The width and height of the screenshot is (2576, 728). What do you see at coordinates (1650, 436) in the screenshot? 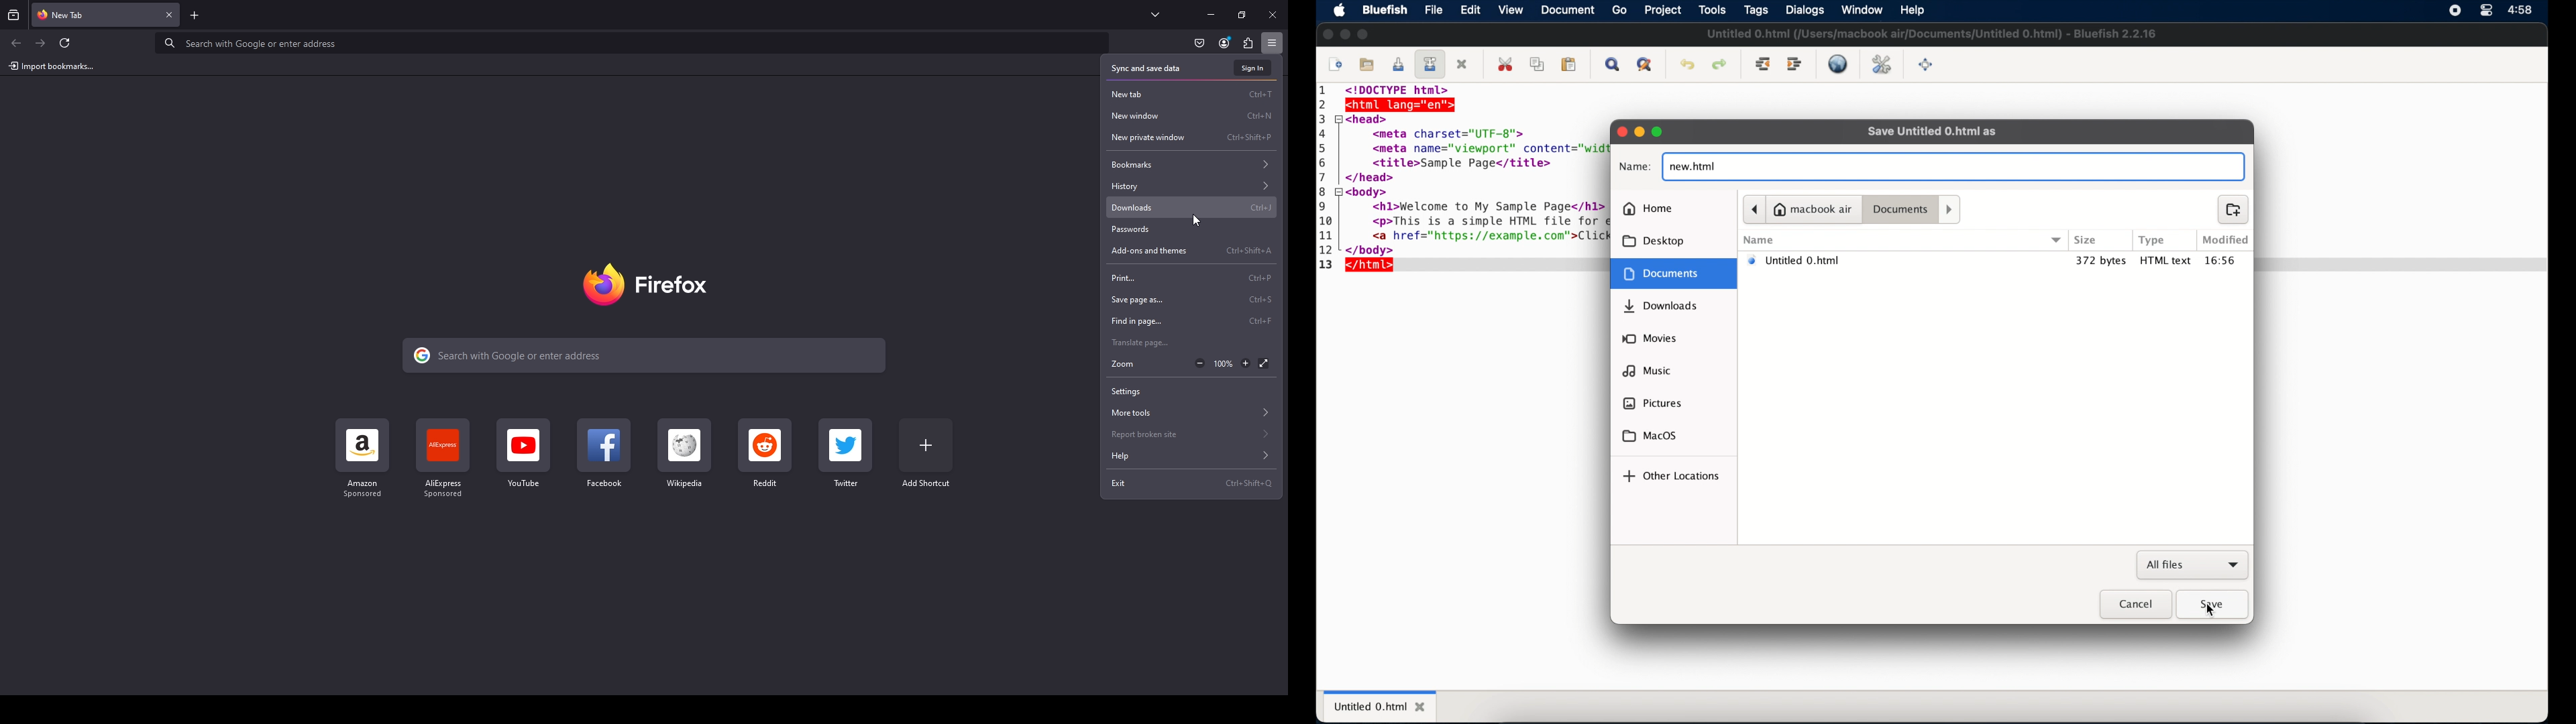
I see `macOS` at bounding box center [1650, 436].